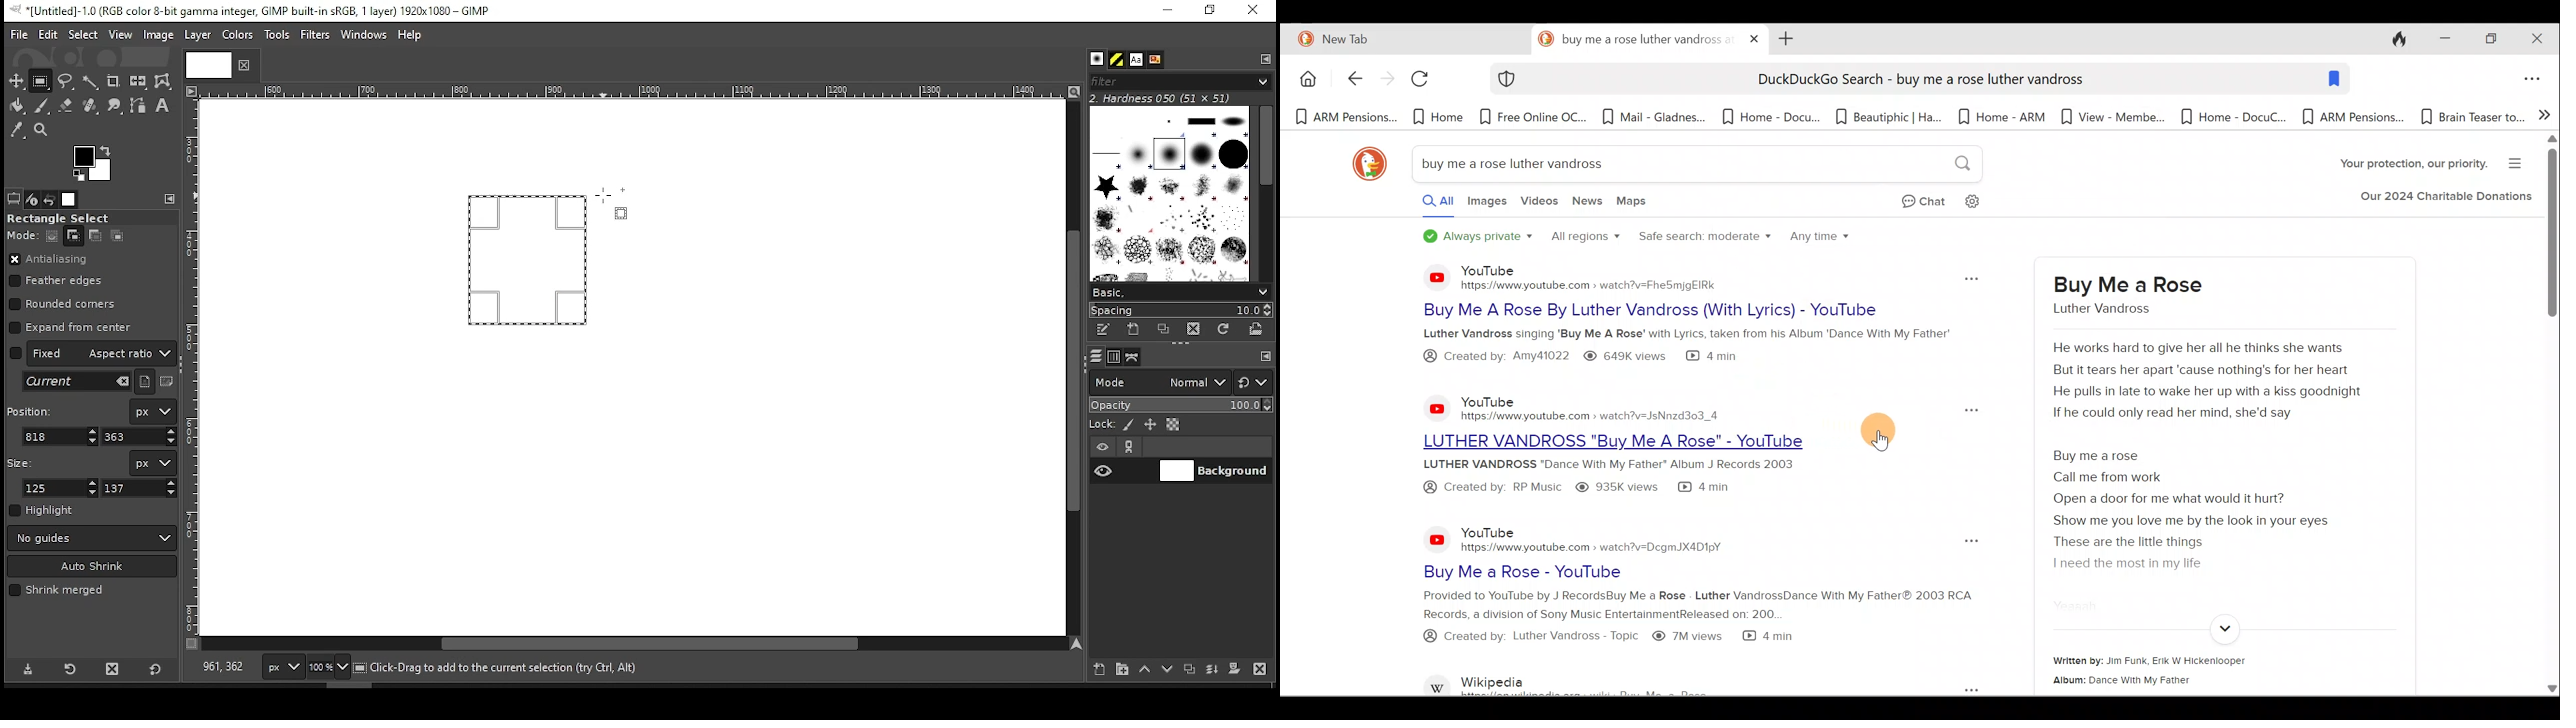 This screenshot has height=728, width=2576. What do you see at coordinates (1625, 439) in the screenshot?
I see `LUTHER VANDROSS "Buy Me A Rose" - YouTube` at bounding box center [1625, 439].